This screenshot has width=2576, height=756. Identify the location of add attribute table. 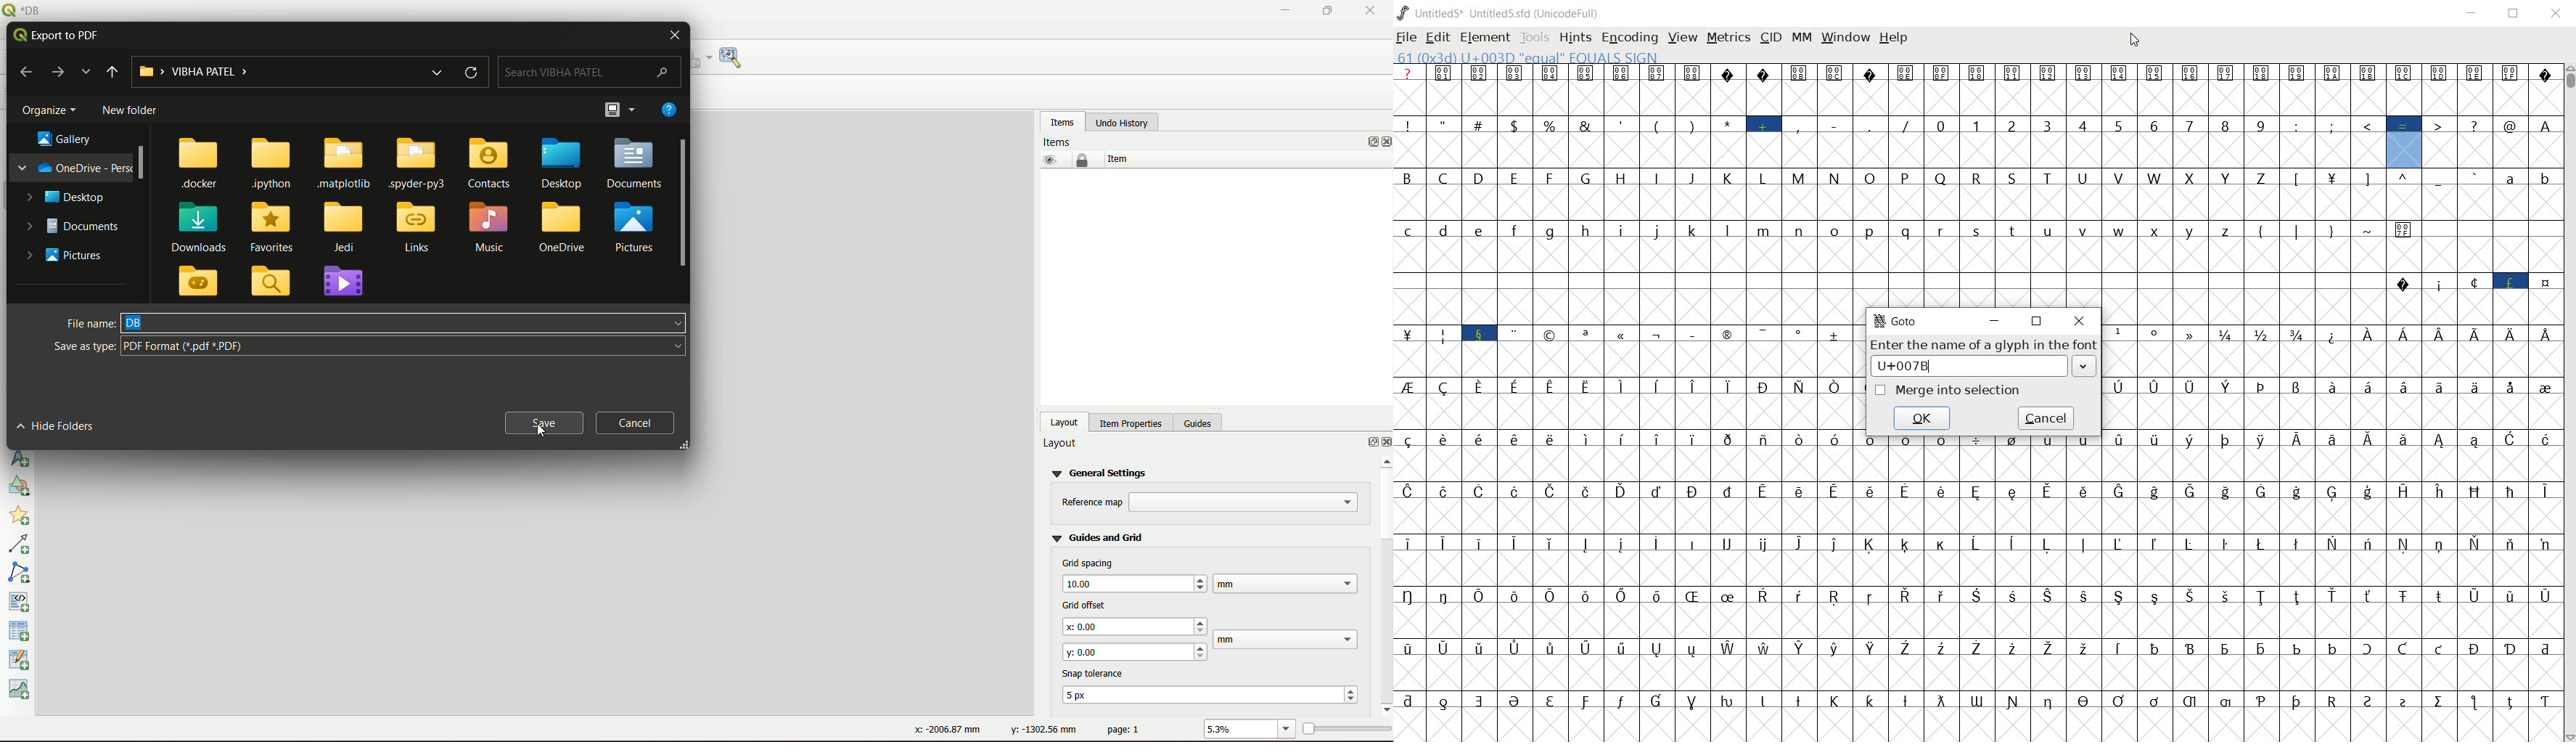
(21, 661).